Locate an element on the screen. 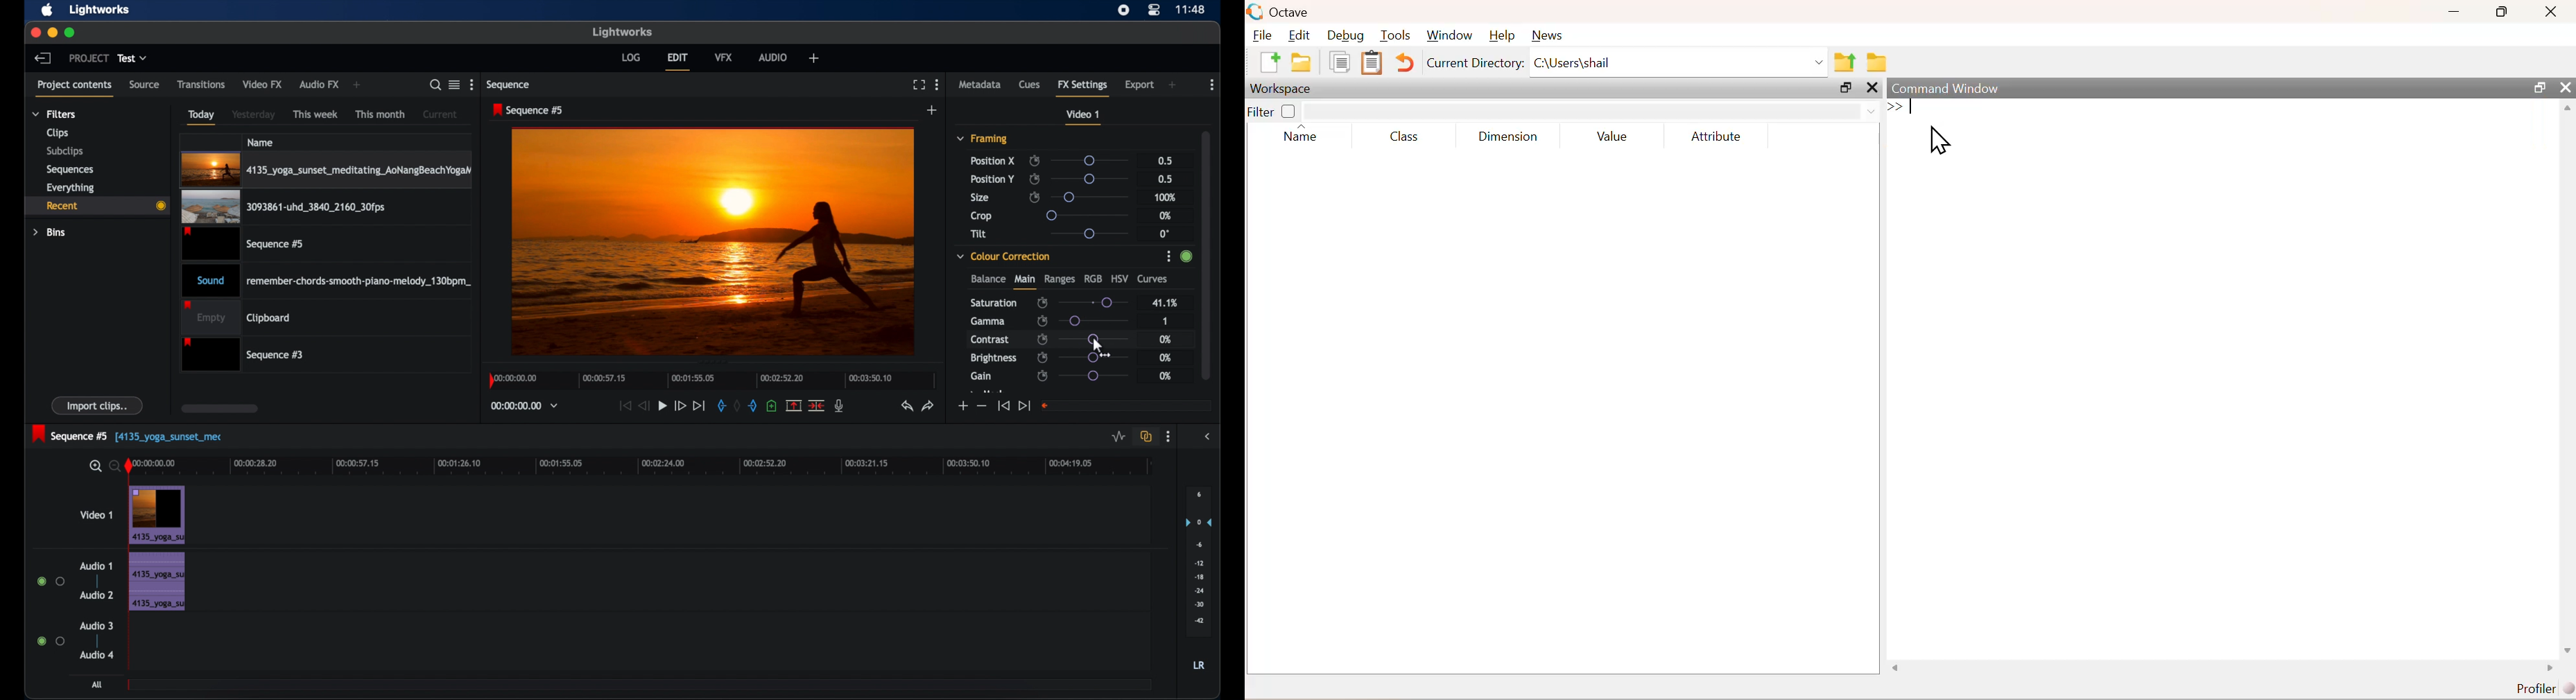 This screenshot has width=2576, height=700. close is located at coordinates (2550, 12).